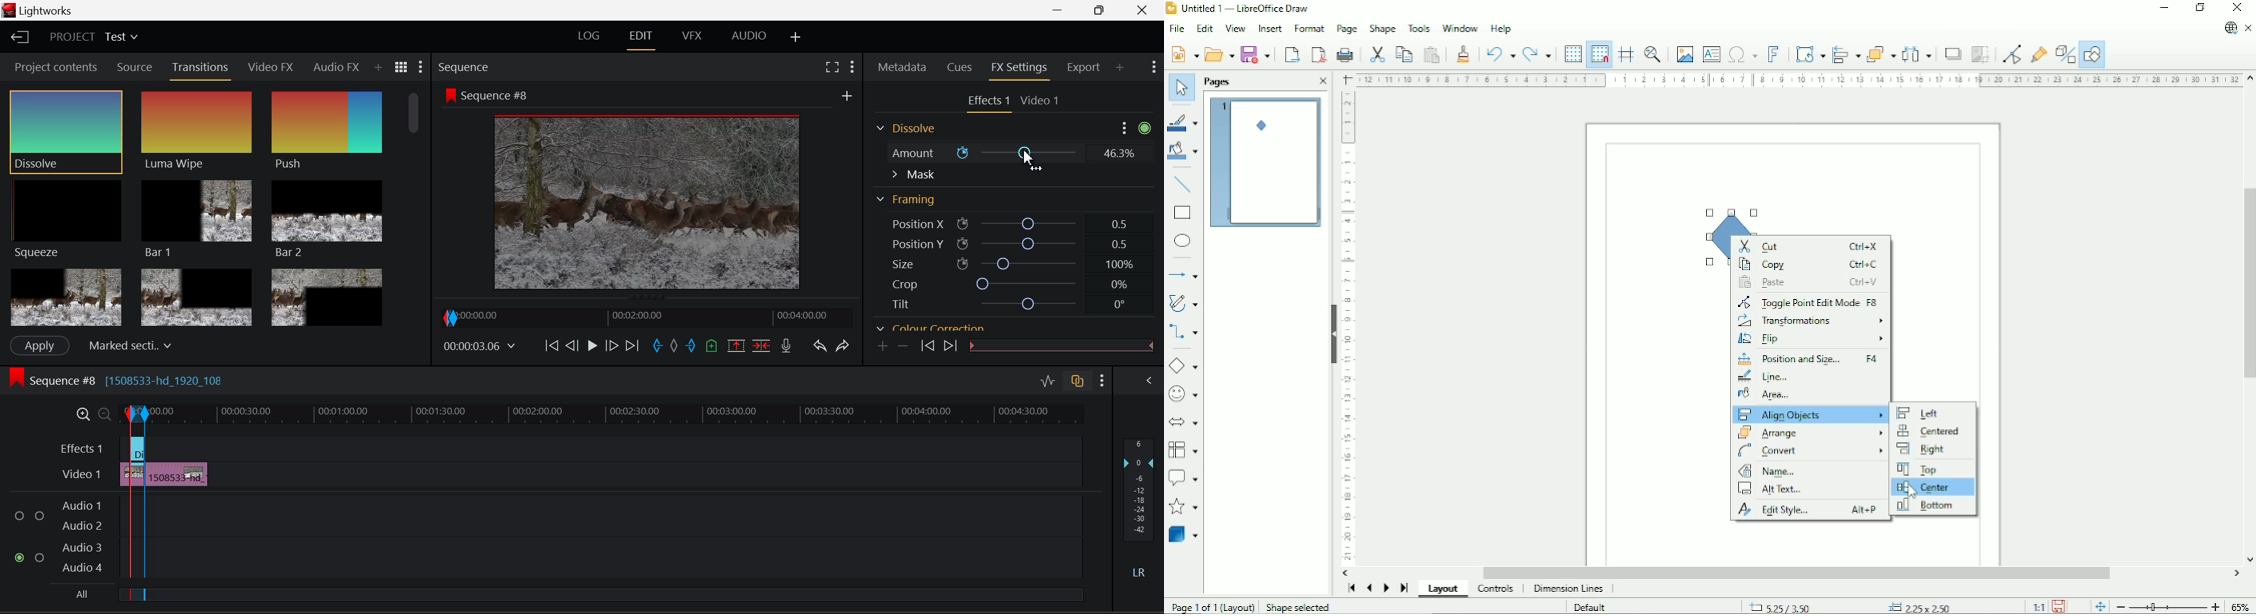 The image size is (2268, 616). What do you see at coordinates (645, 317) in the screenshot?
I see `Project Timeline Navigator` at bounding box center [645, 317].